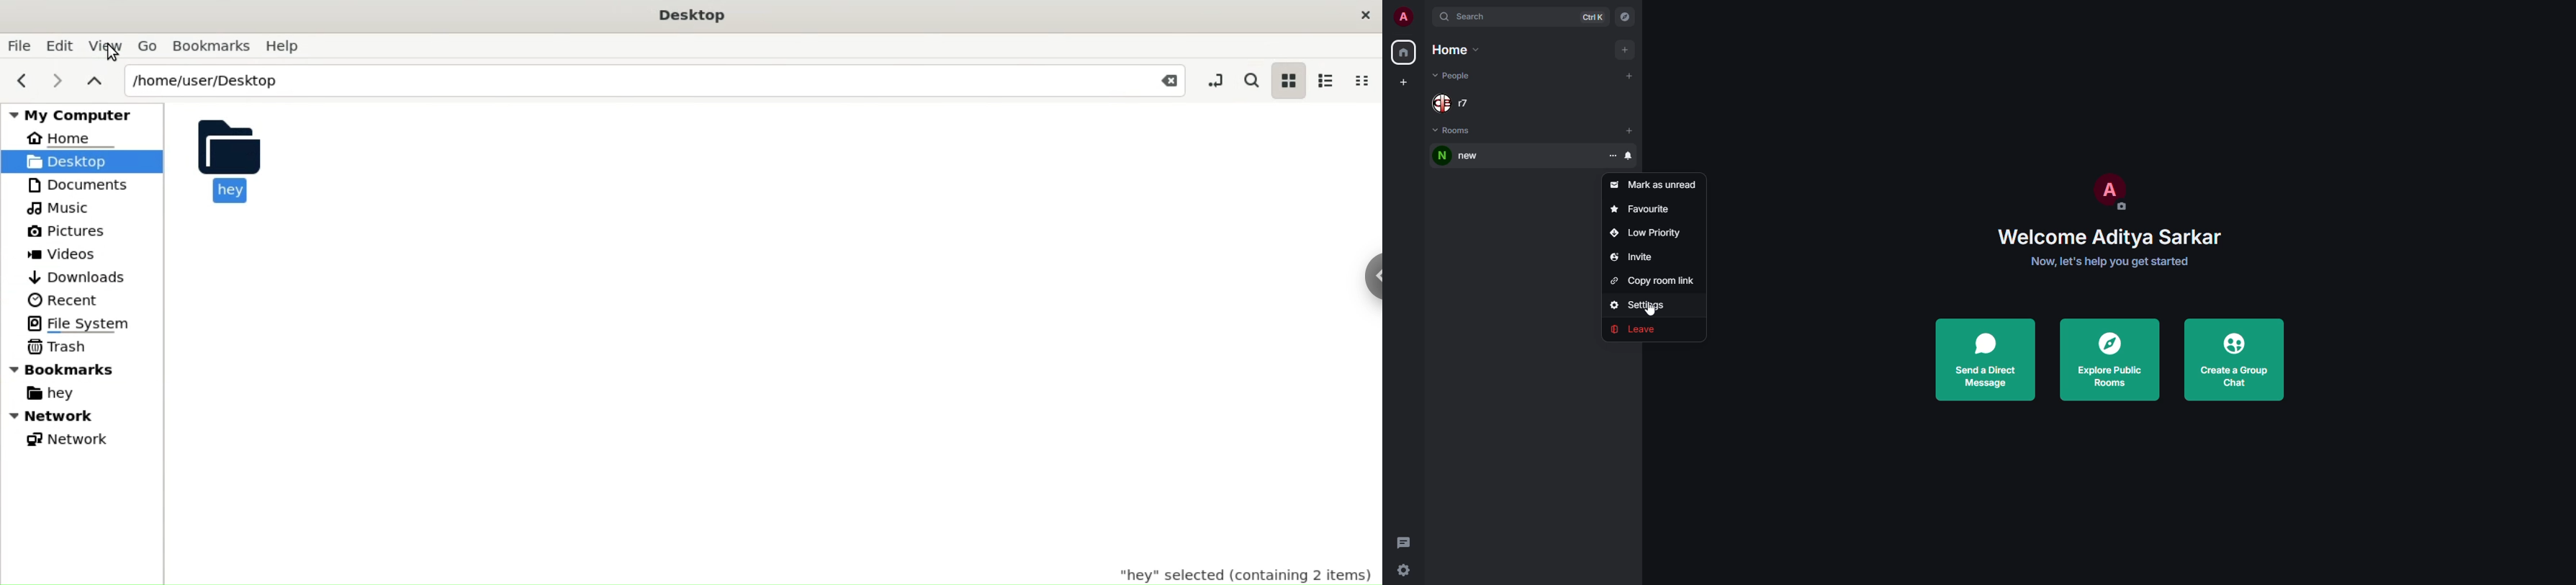  What do you see at coordinates (1405, 82) in the screenshot?
I see `create space` at bounding box center [1405, 82].